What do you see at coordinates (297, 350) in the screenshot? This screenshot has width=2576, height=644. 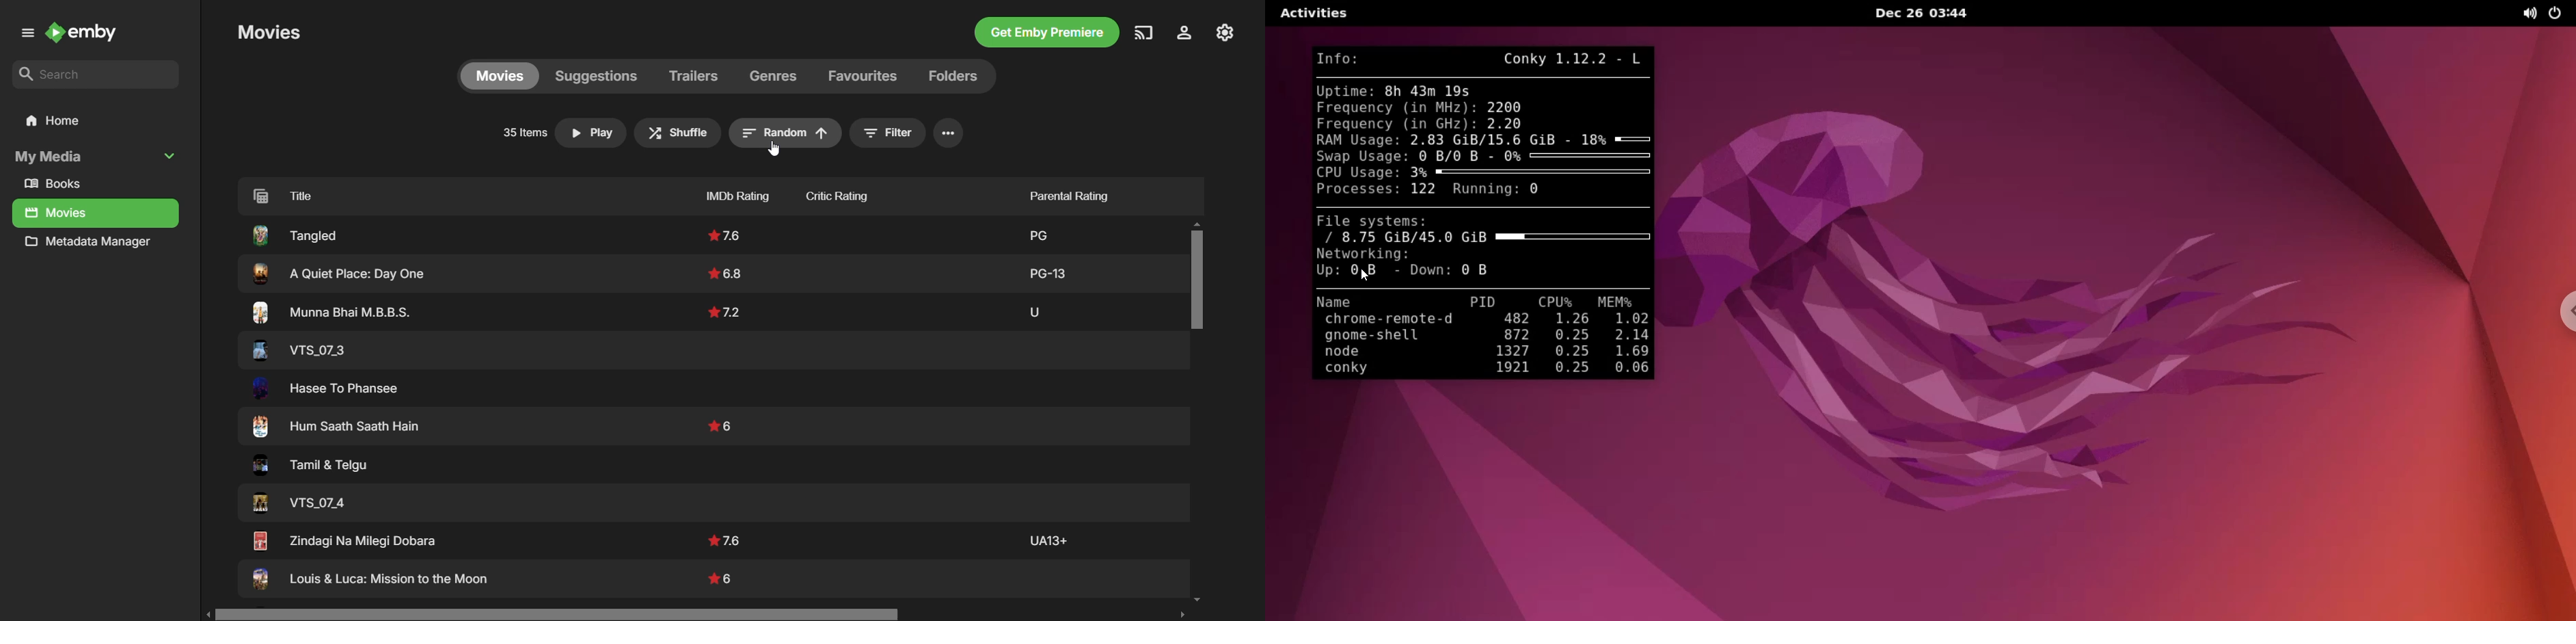 I see `` at bounding box center [297, 350].